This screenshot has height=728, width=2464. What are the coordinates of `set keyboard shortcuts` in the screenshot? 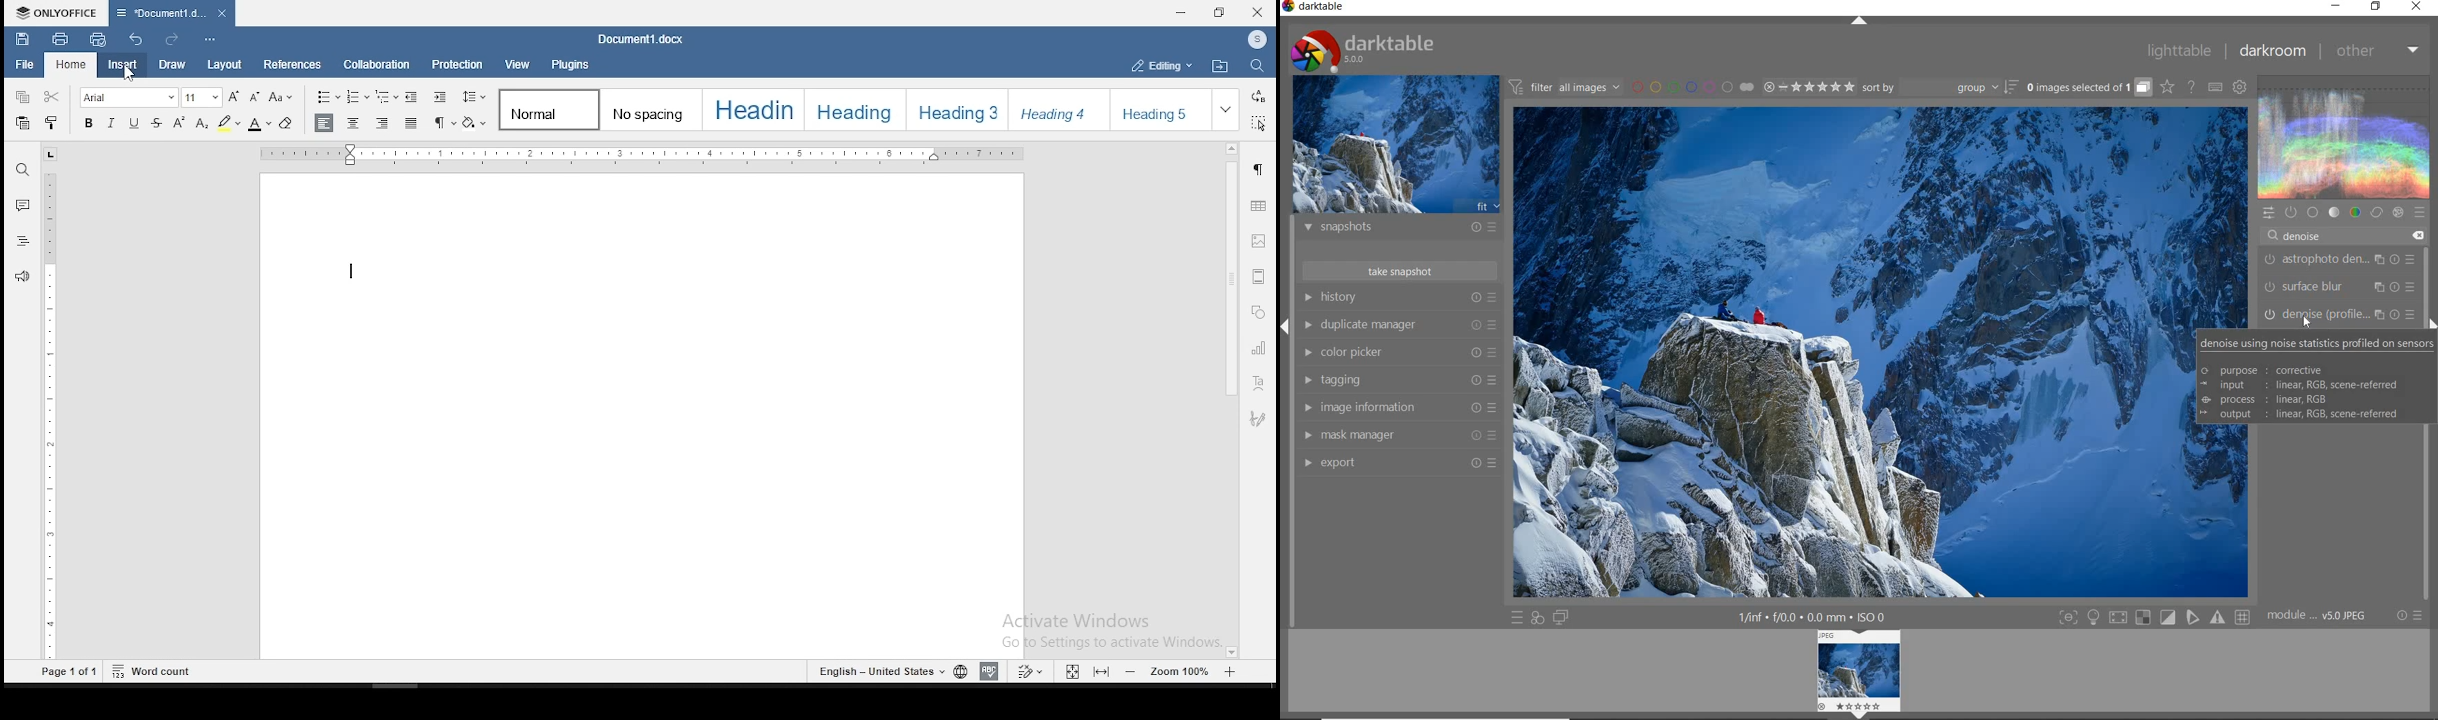 It's located at (2215, 87).